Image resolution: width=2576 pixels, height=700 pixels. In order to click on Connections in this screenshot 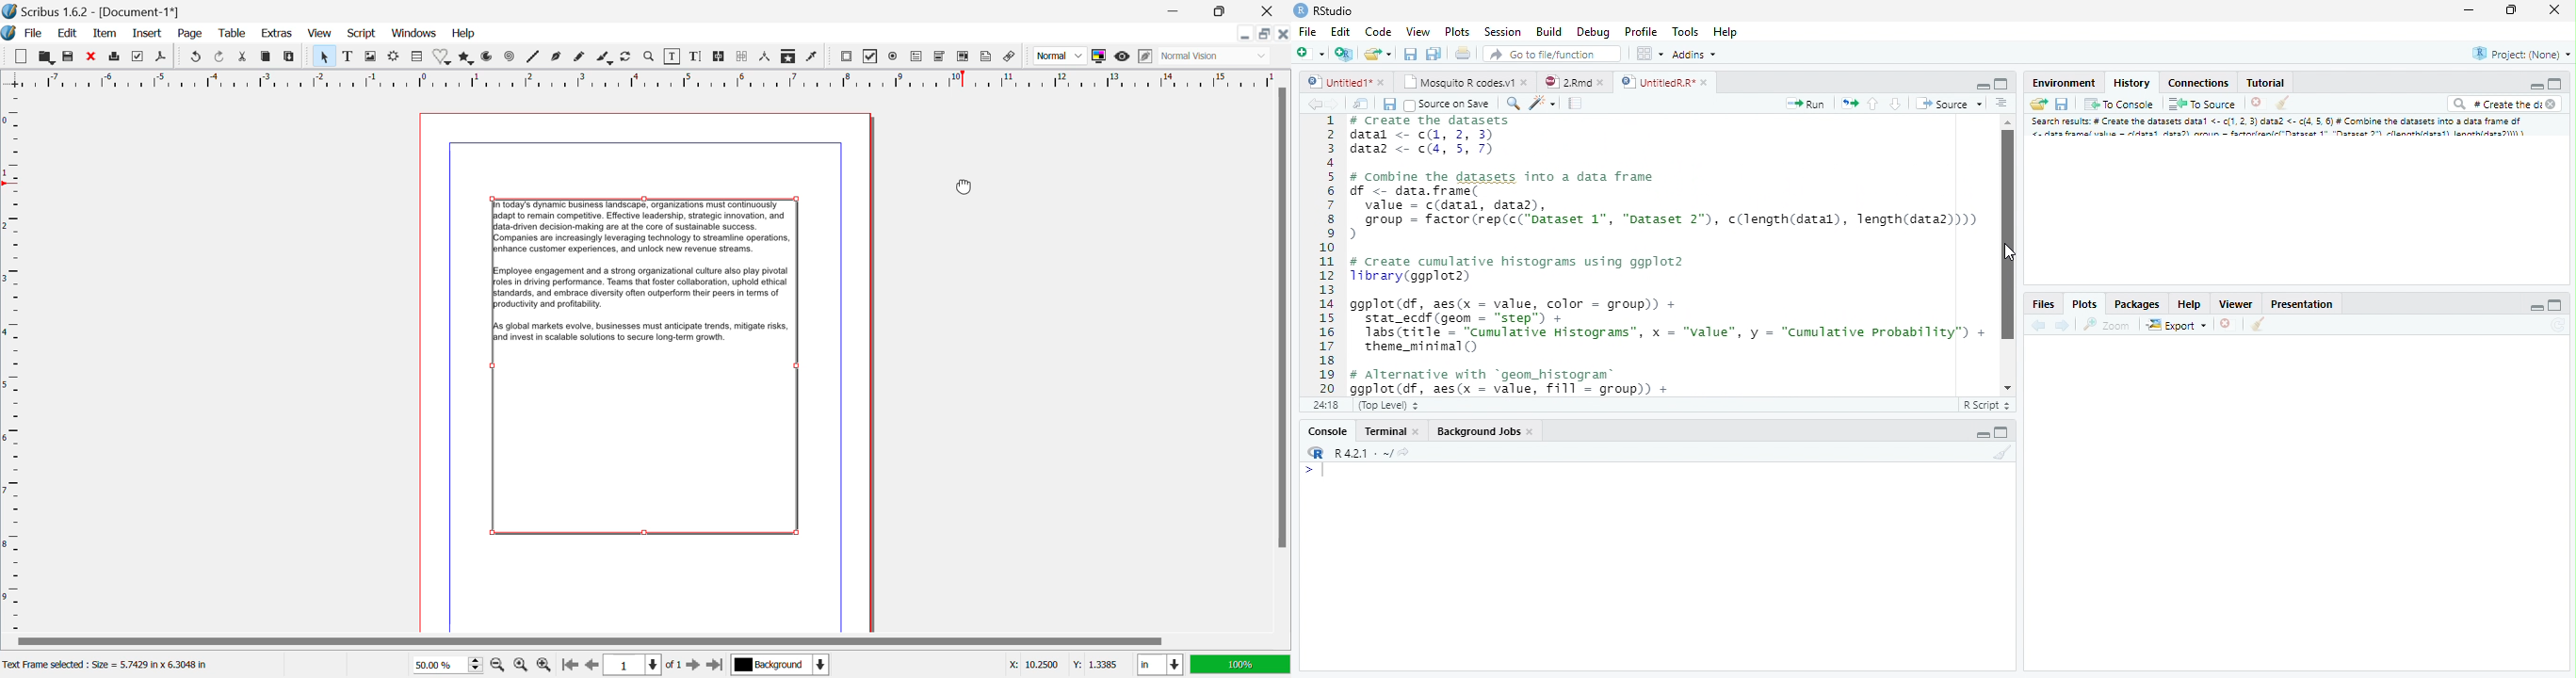, I will do `click(2199, 83)`.